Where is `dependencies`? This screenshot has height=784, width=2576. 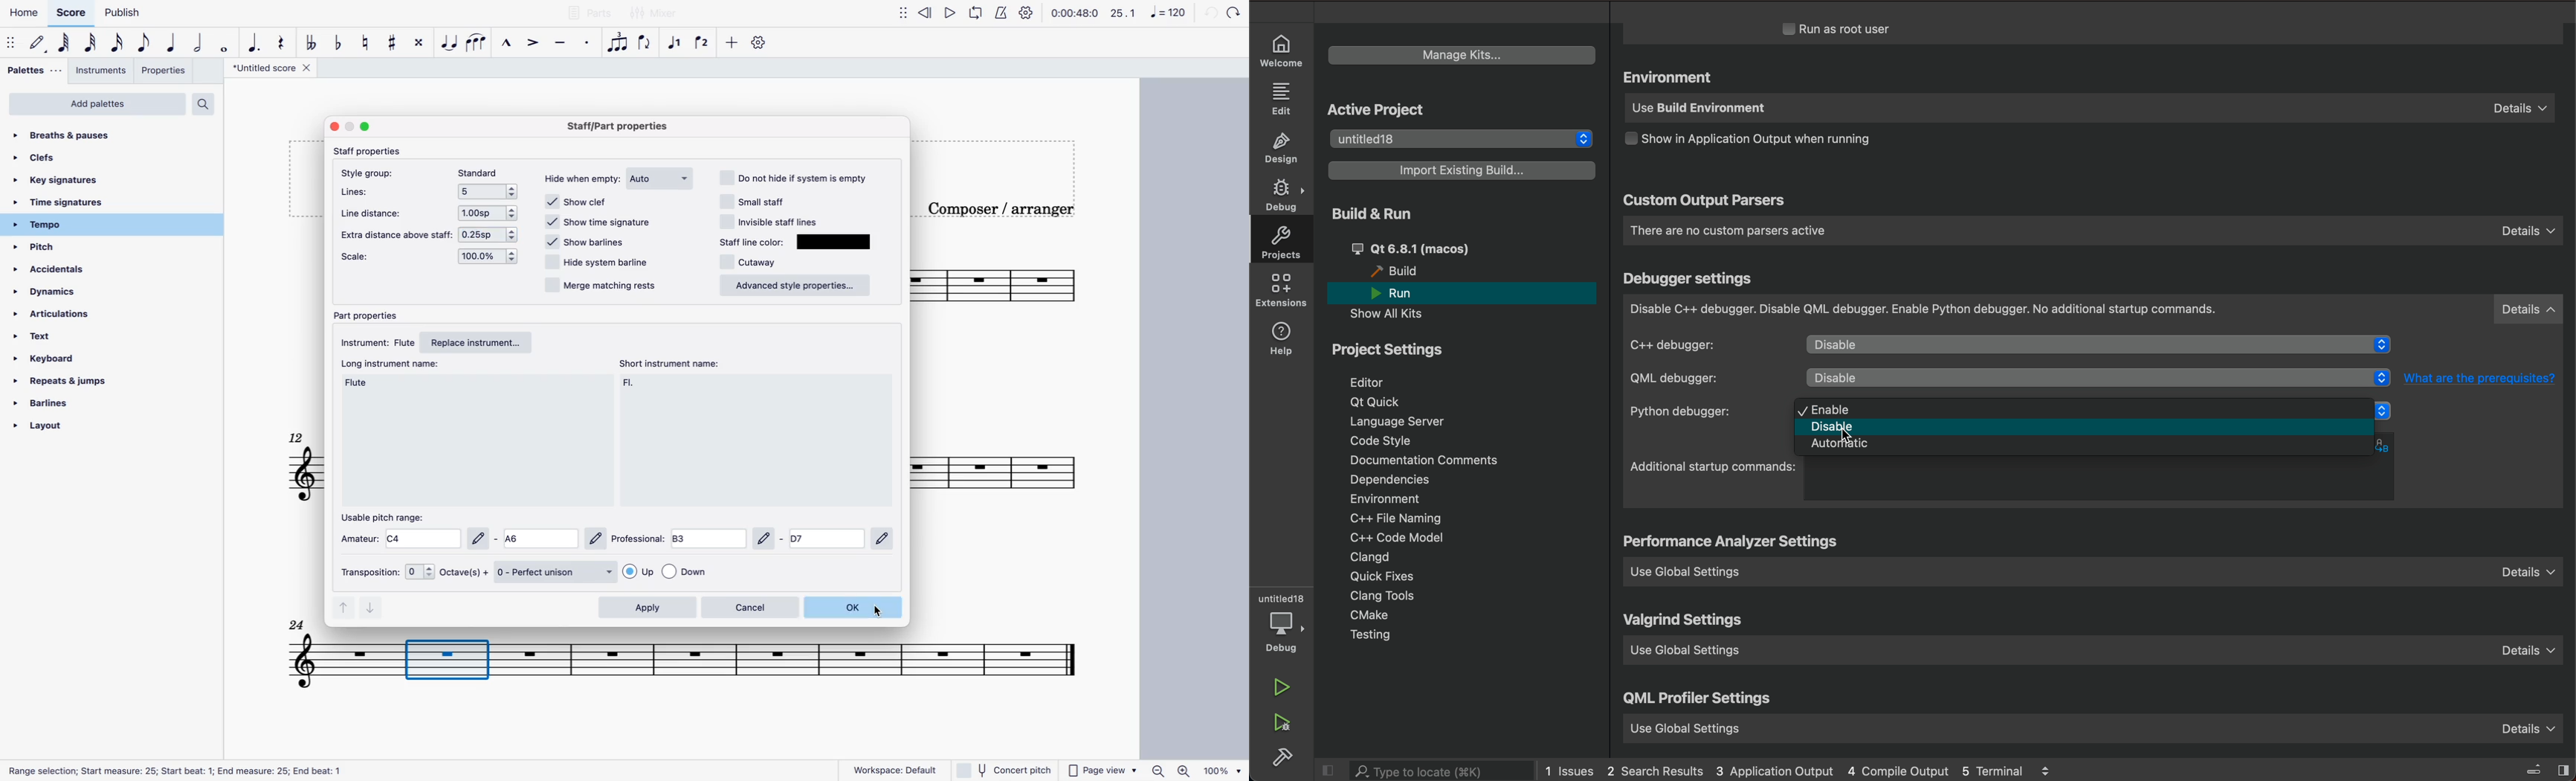 dependencies is located at coordinates (1389, 479).